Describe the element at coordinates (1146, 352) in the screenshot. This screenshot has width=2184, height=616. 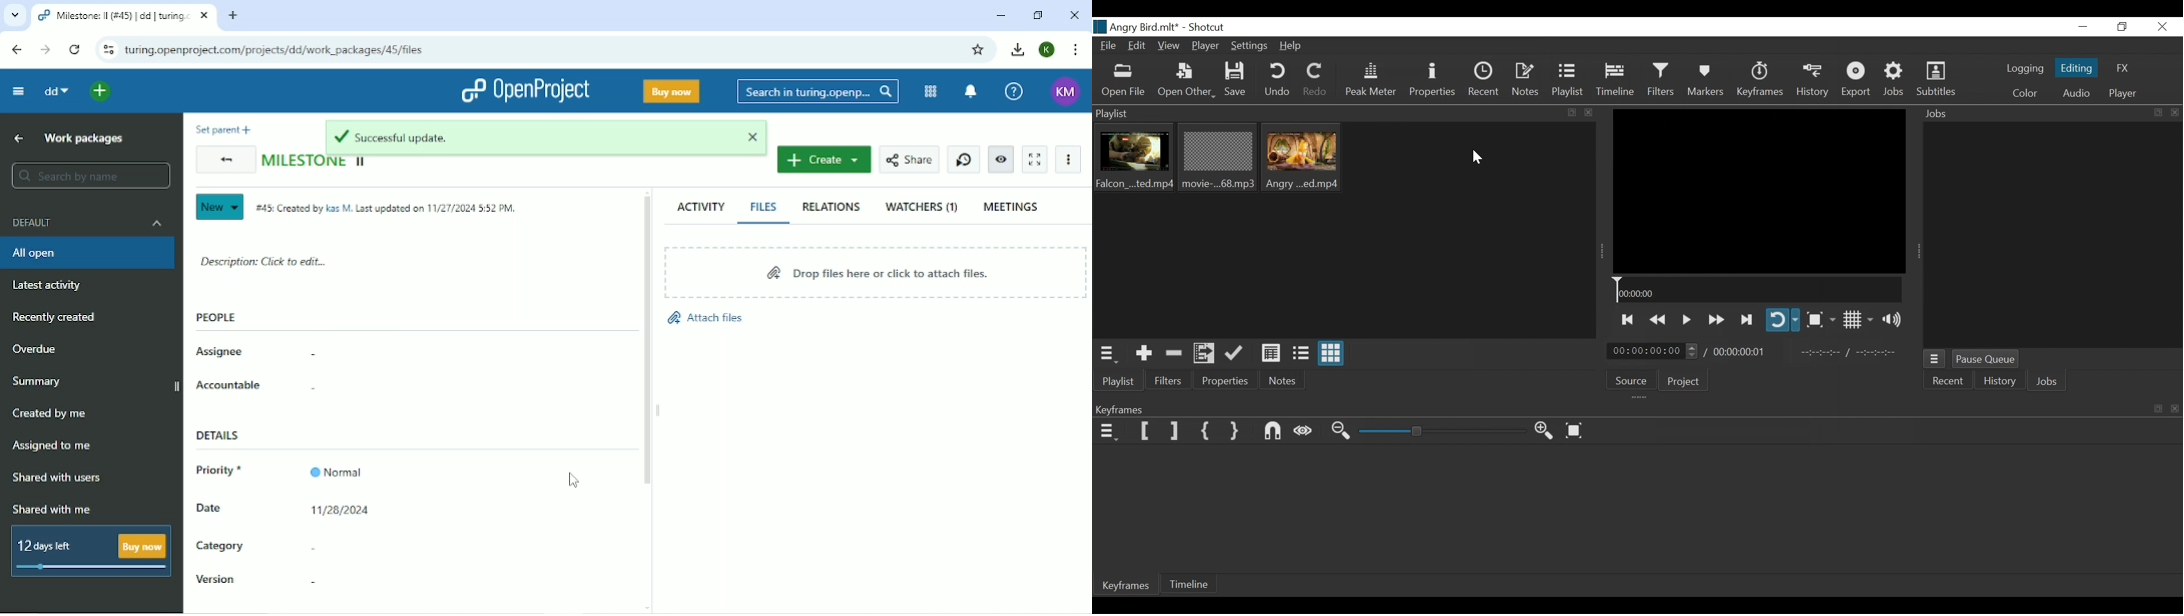
I see `Add the source to the playlist` at that location.